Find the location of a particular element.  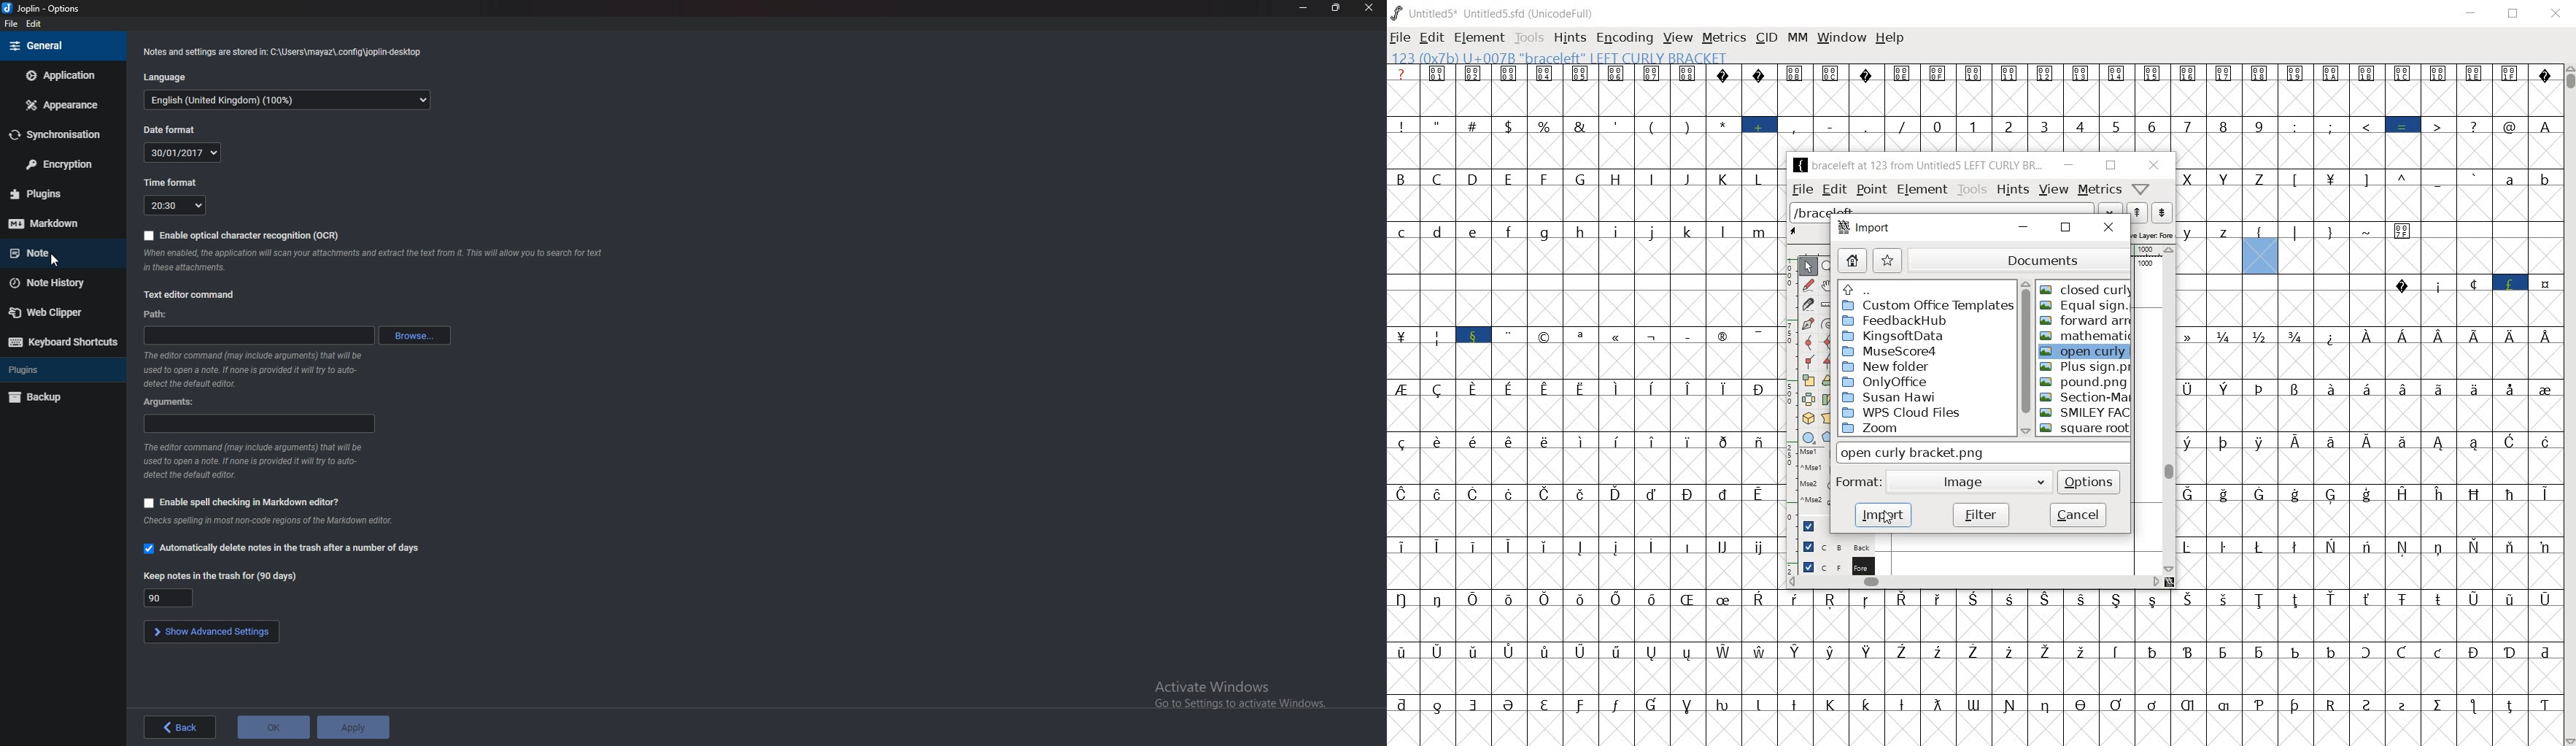

Time format is located at coordinates (176, 181).